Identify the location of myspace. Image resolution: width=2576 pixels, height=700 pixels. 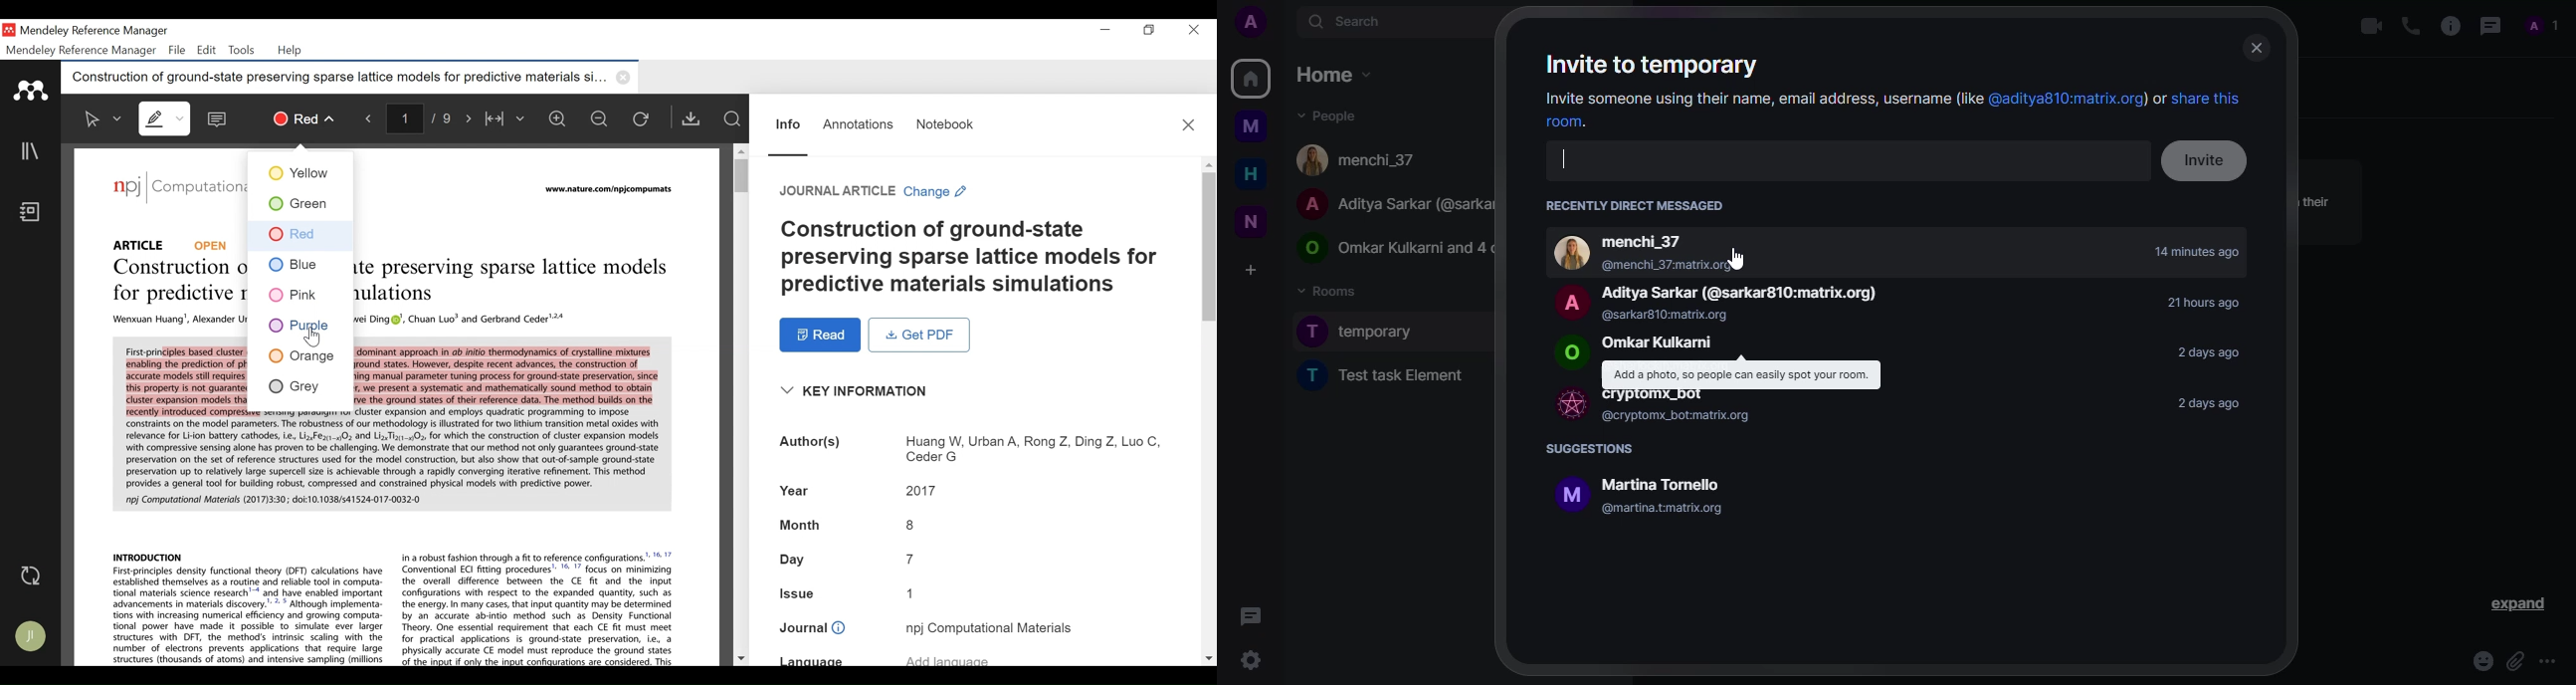
(1251, 126).